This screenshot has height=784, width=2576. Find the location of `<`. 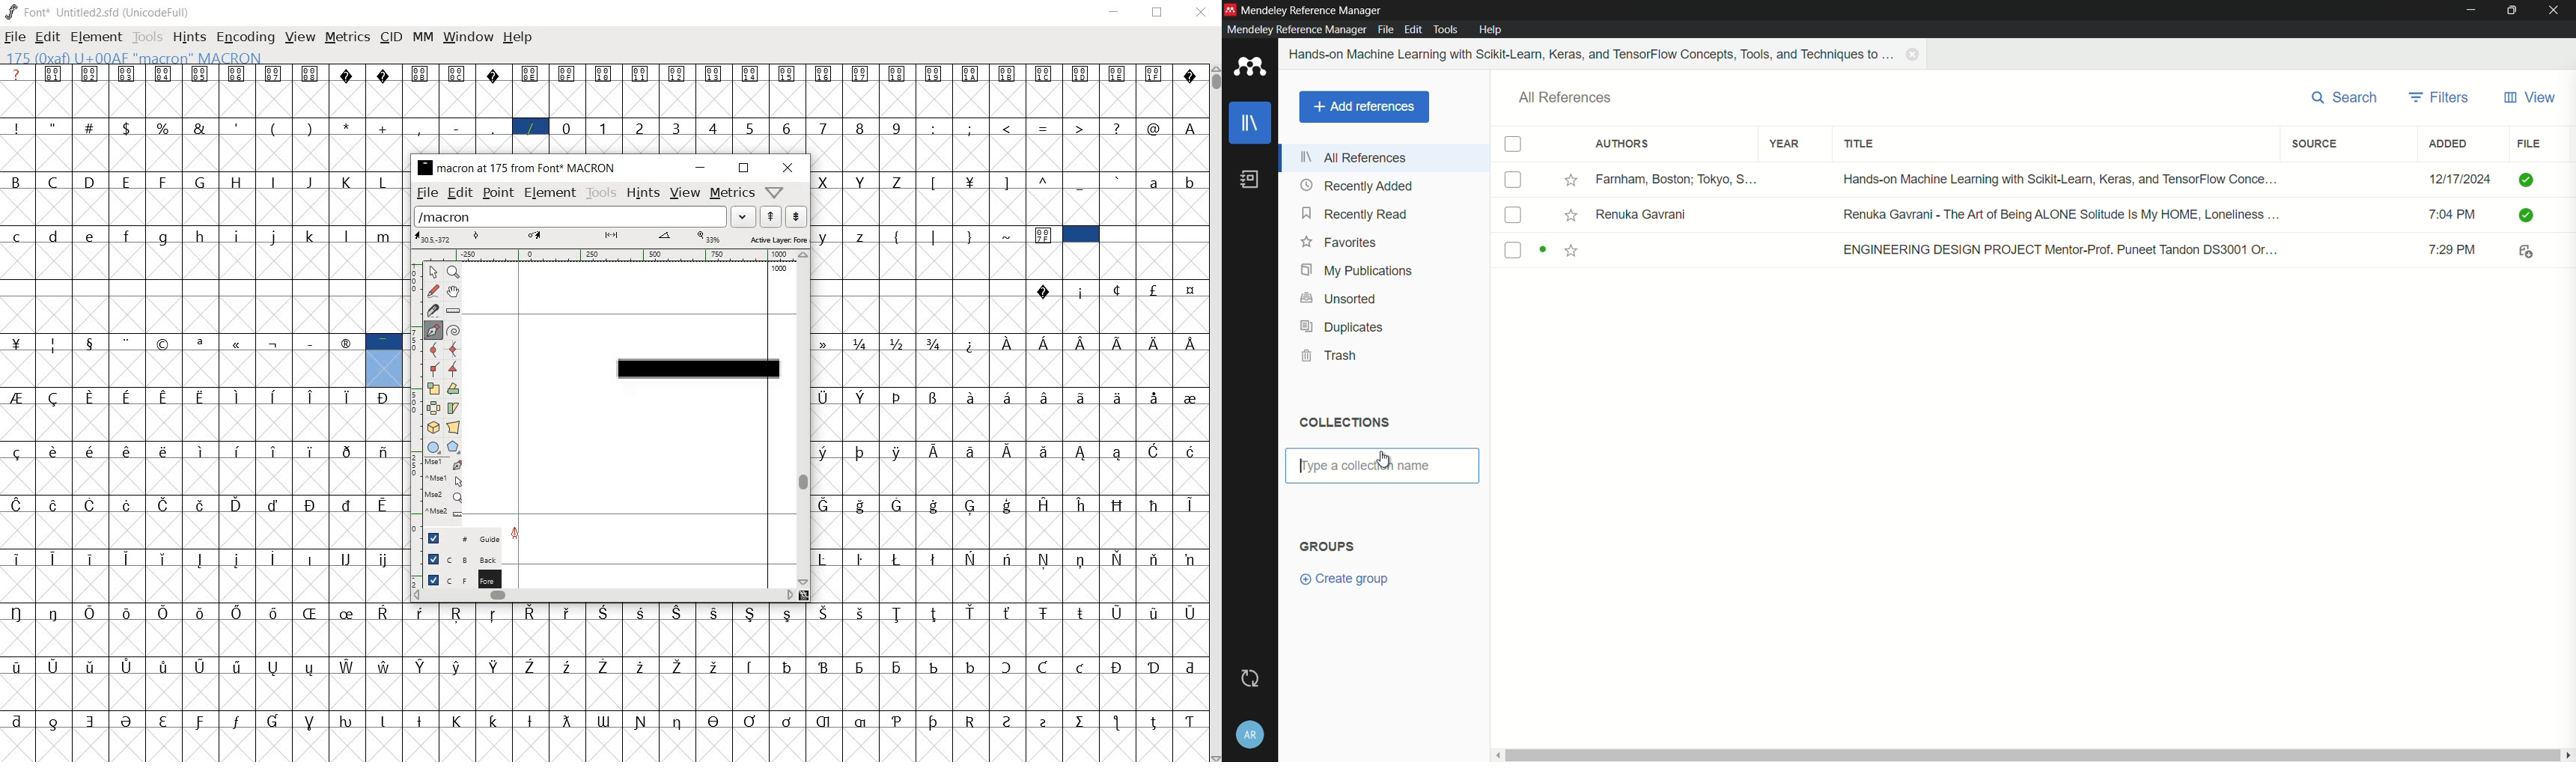

< is located at coordinates (1008, 128).